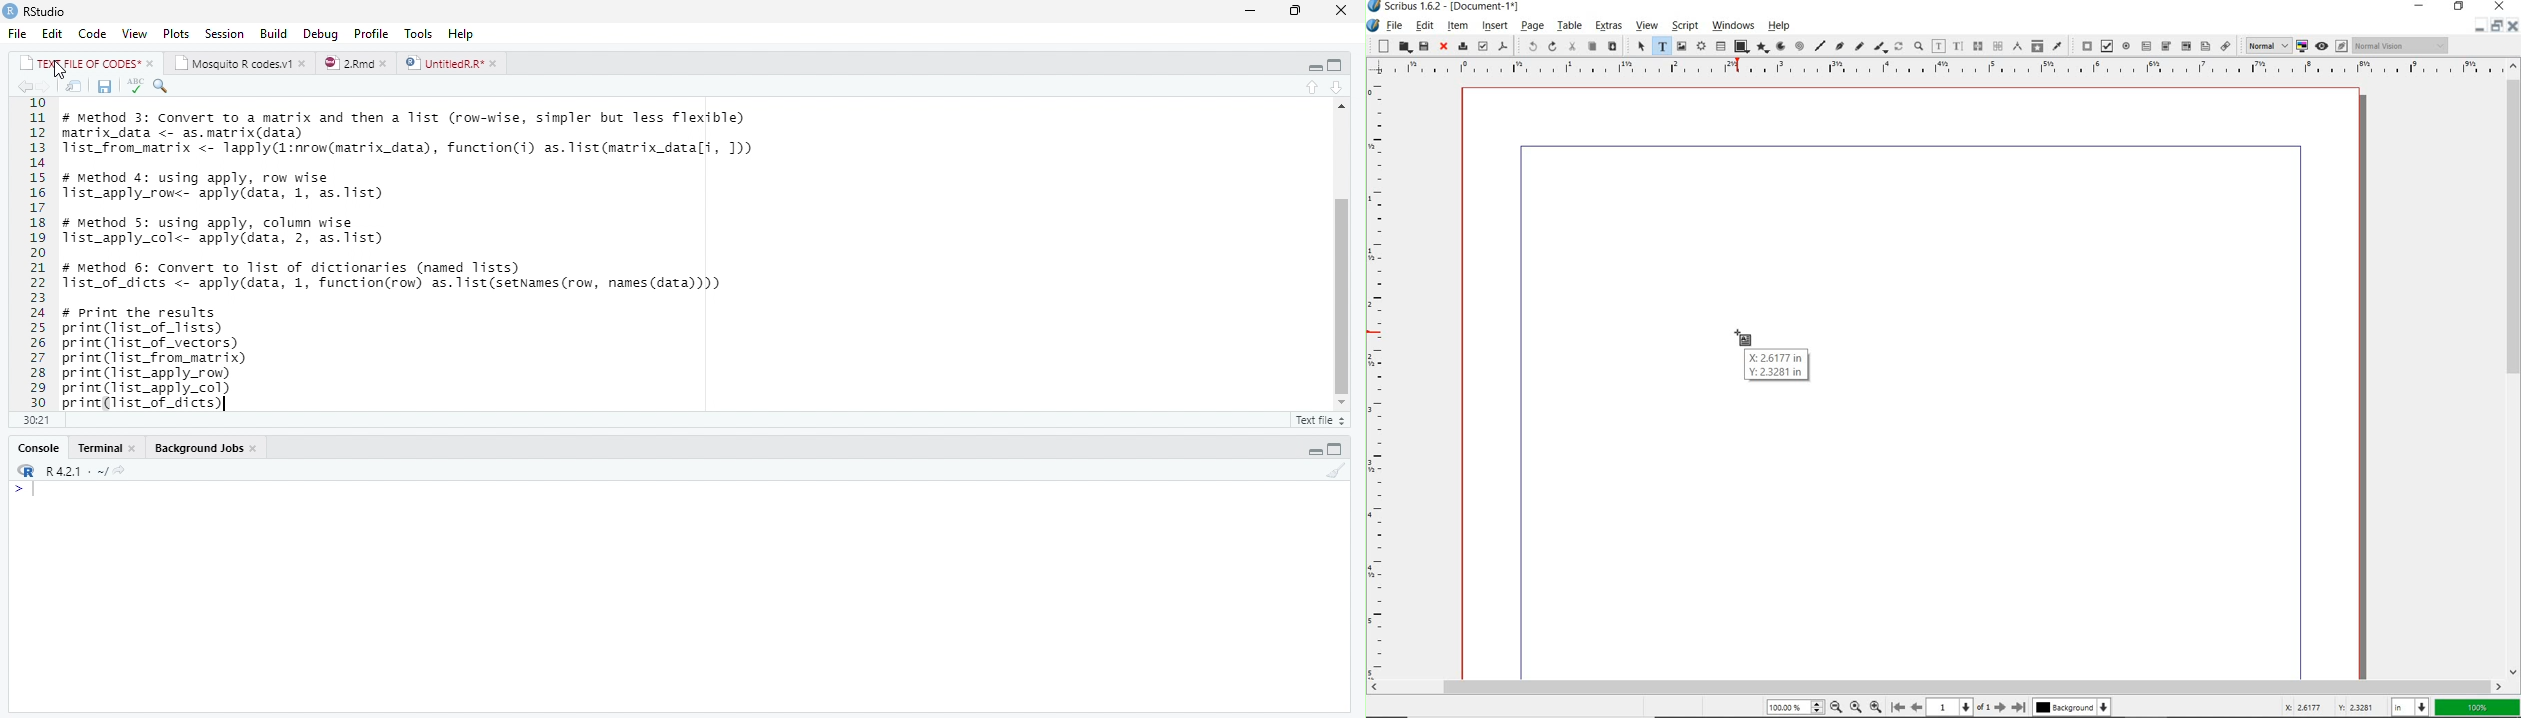  I want to click on system icon, so click(1372, 25).